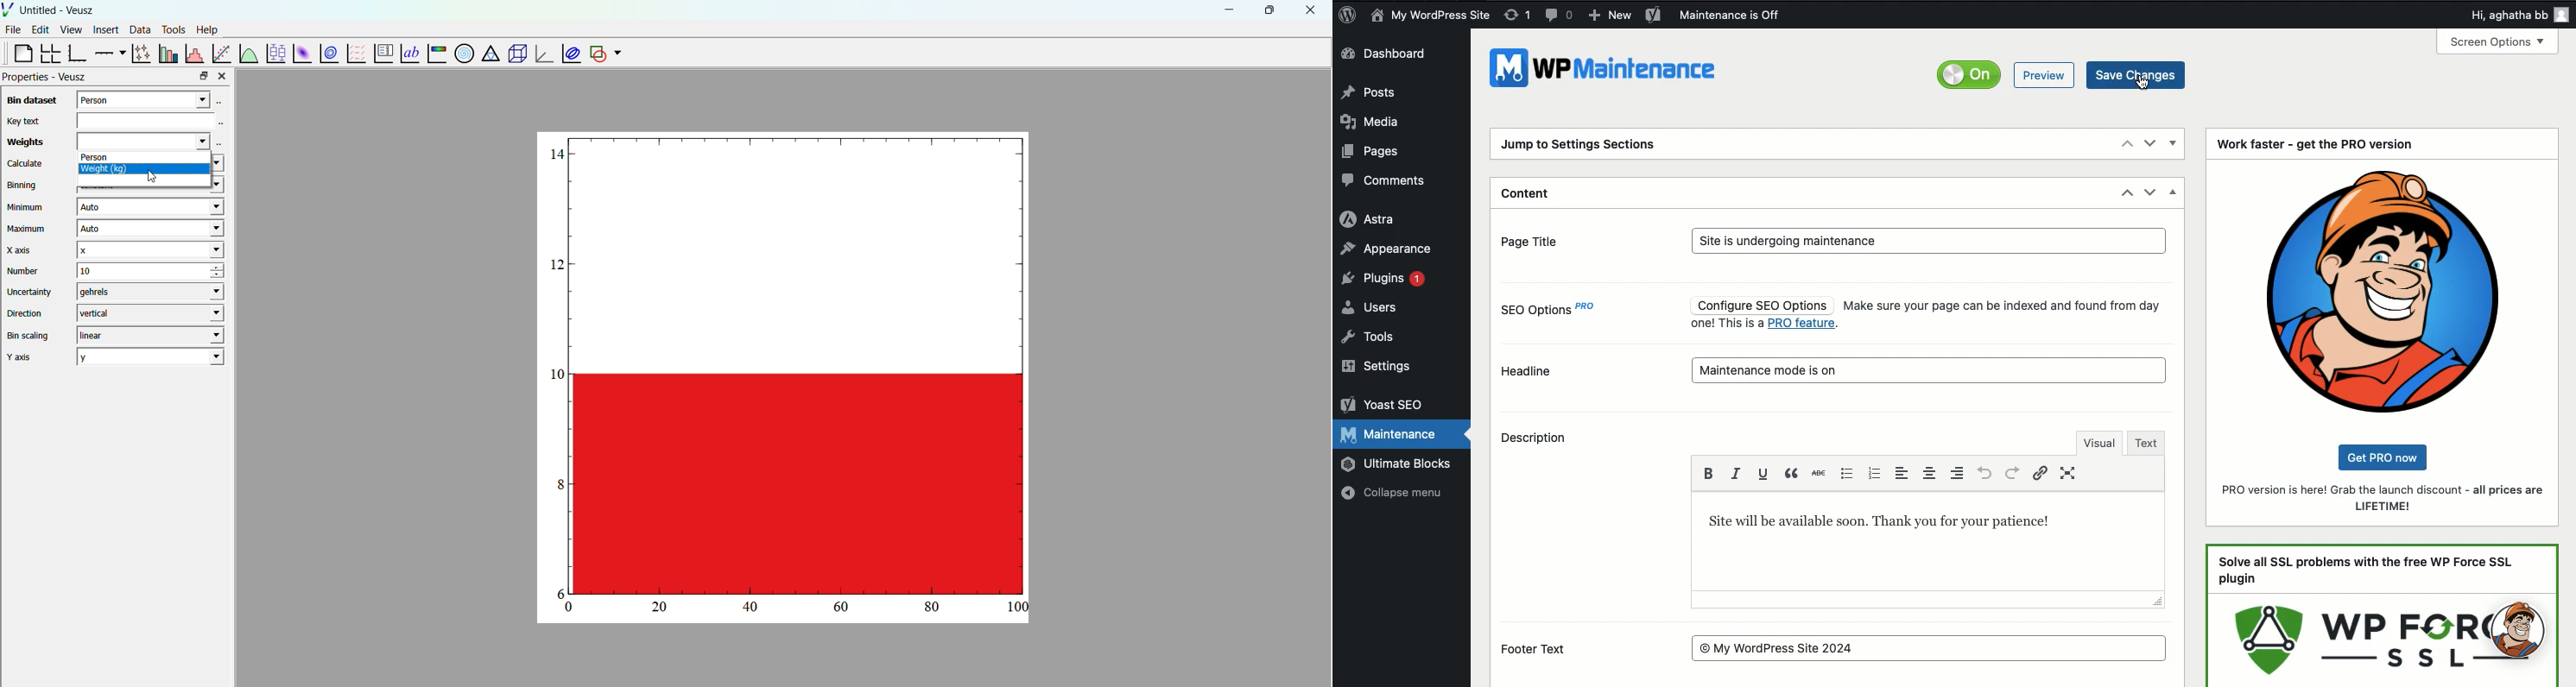 This screenshot has width=2576, height=700. Describe the element at coordinates (1517, 16) in the screenshot. I see `Revision` at that location.